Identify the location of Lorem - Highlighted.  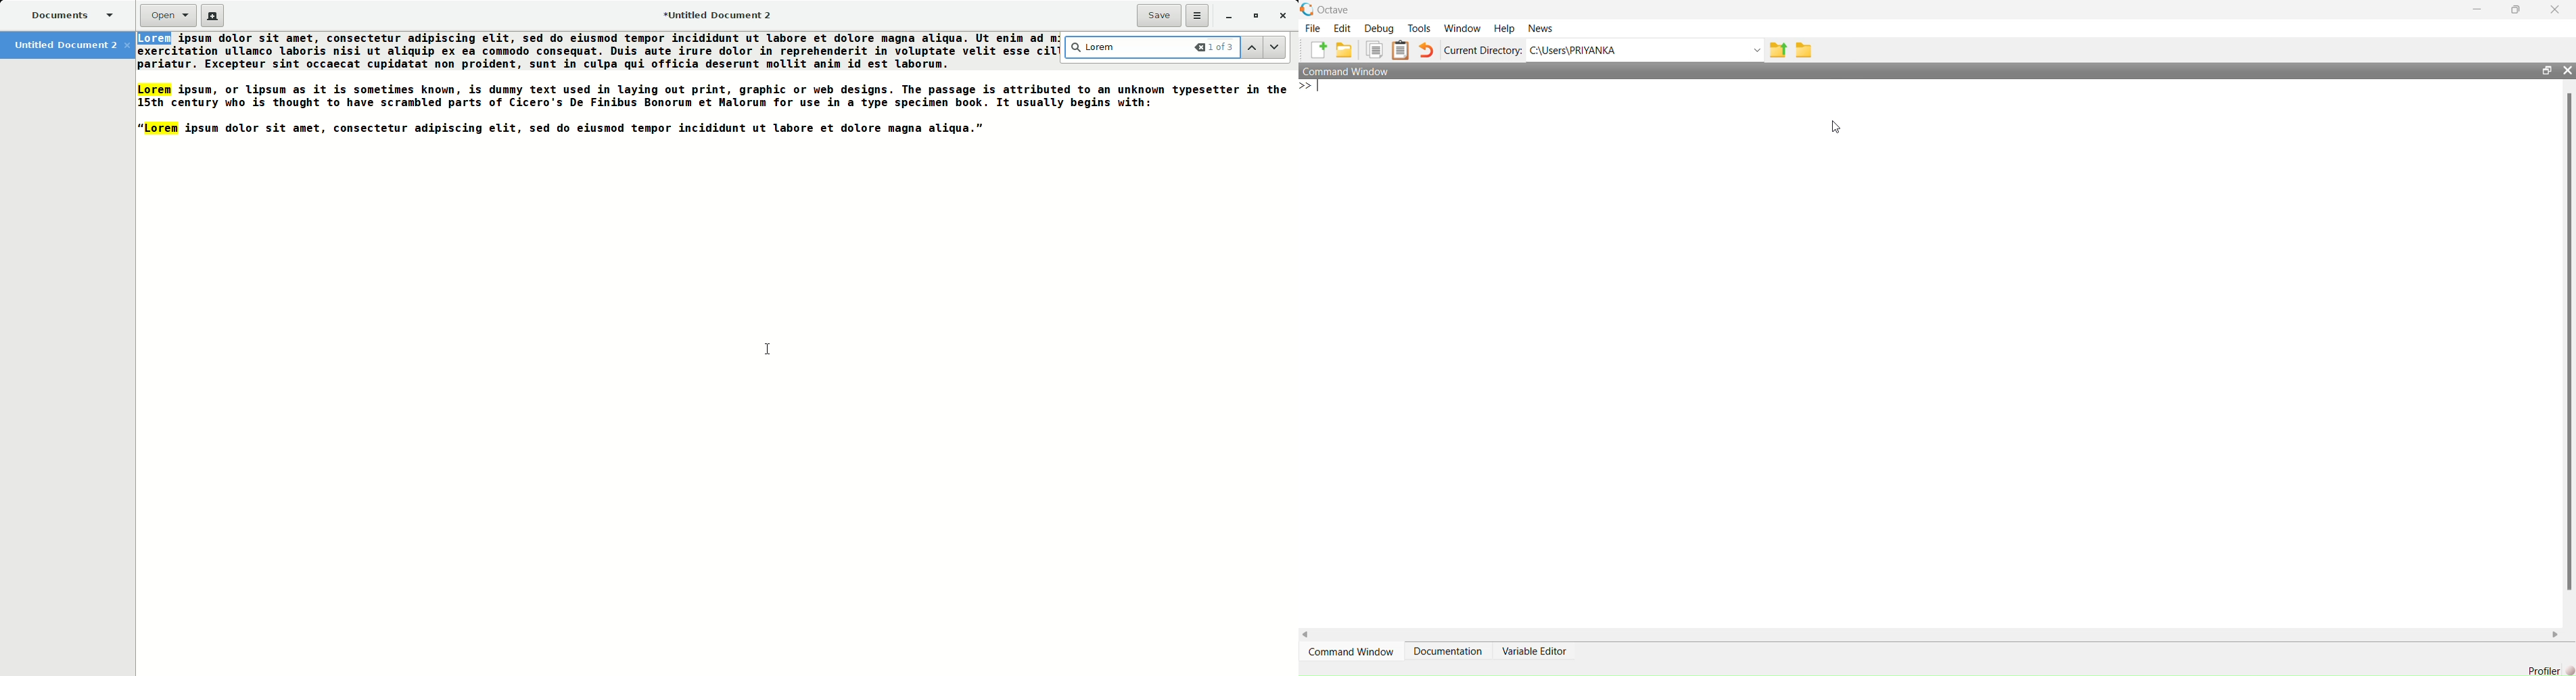
(157, 39).